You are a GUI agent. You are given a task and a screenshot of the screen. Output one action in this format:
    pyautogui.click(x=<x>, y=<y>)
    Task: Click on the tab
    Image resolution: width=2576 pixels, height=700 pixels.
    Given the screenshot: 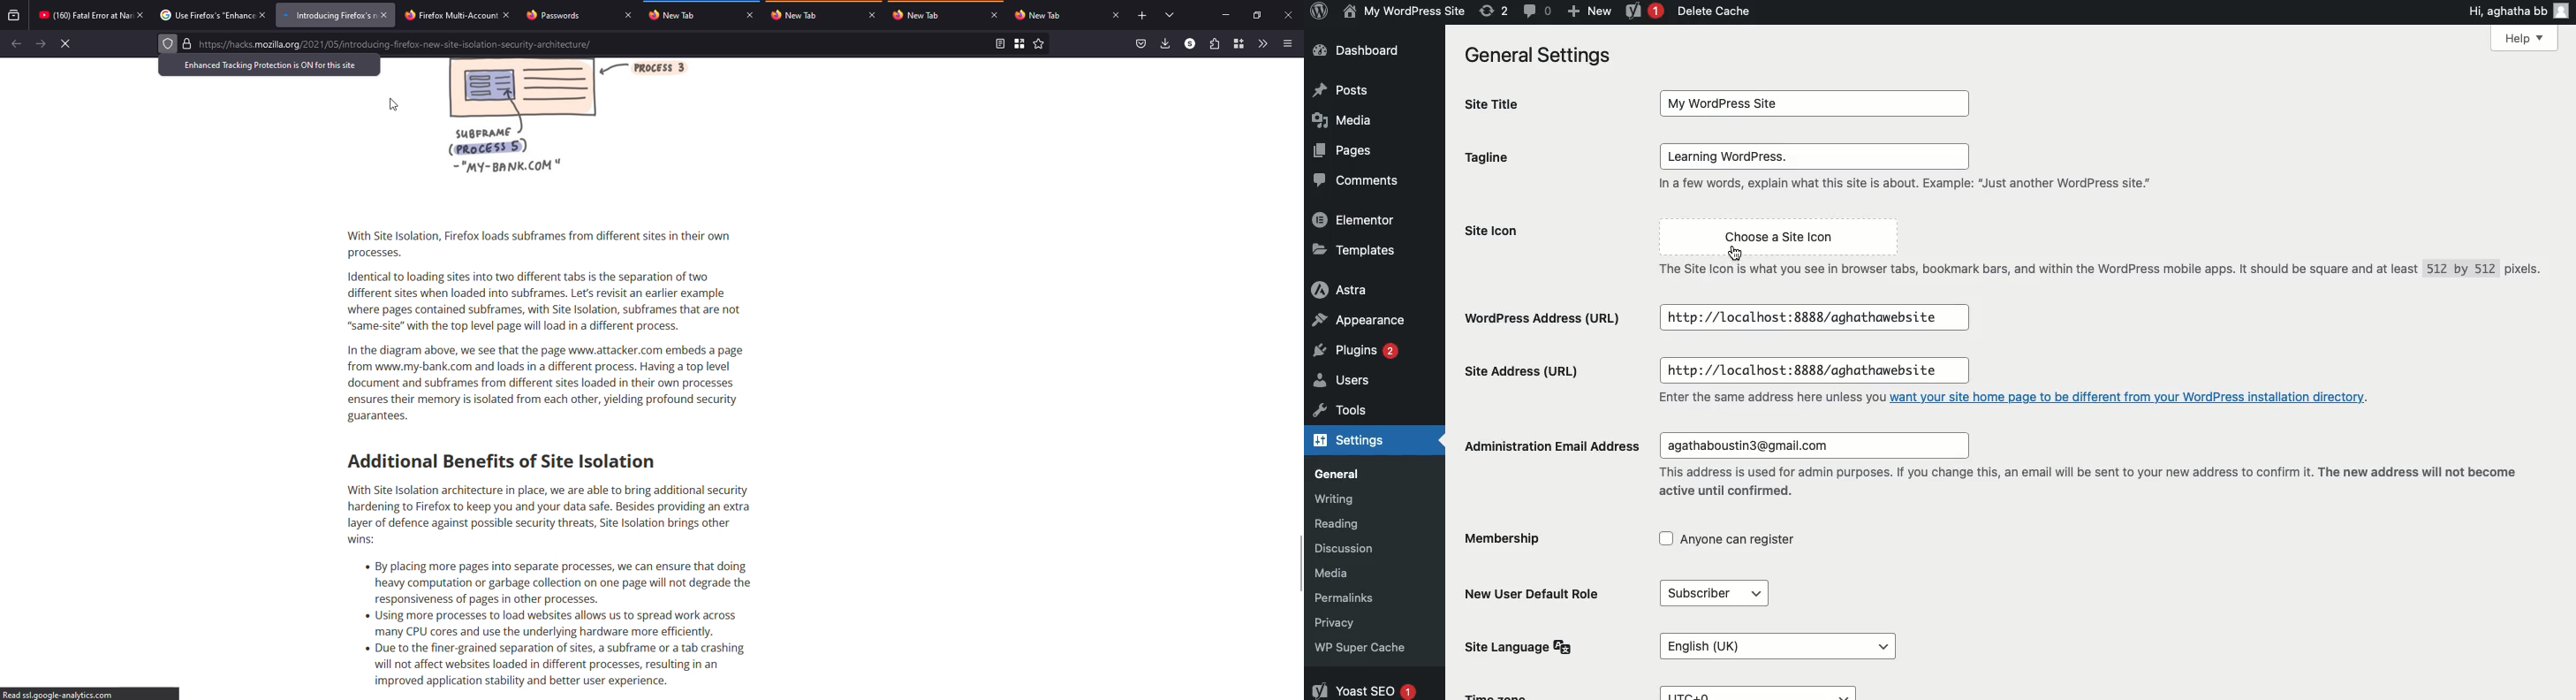 What is the action you would take?
    pyautogui.click(x=84, y=15)
    